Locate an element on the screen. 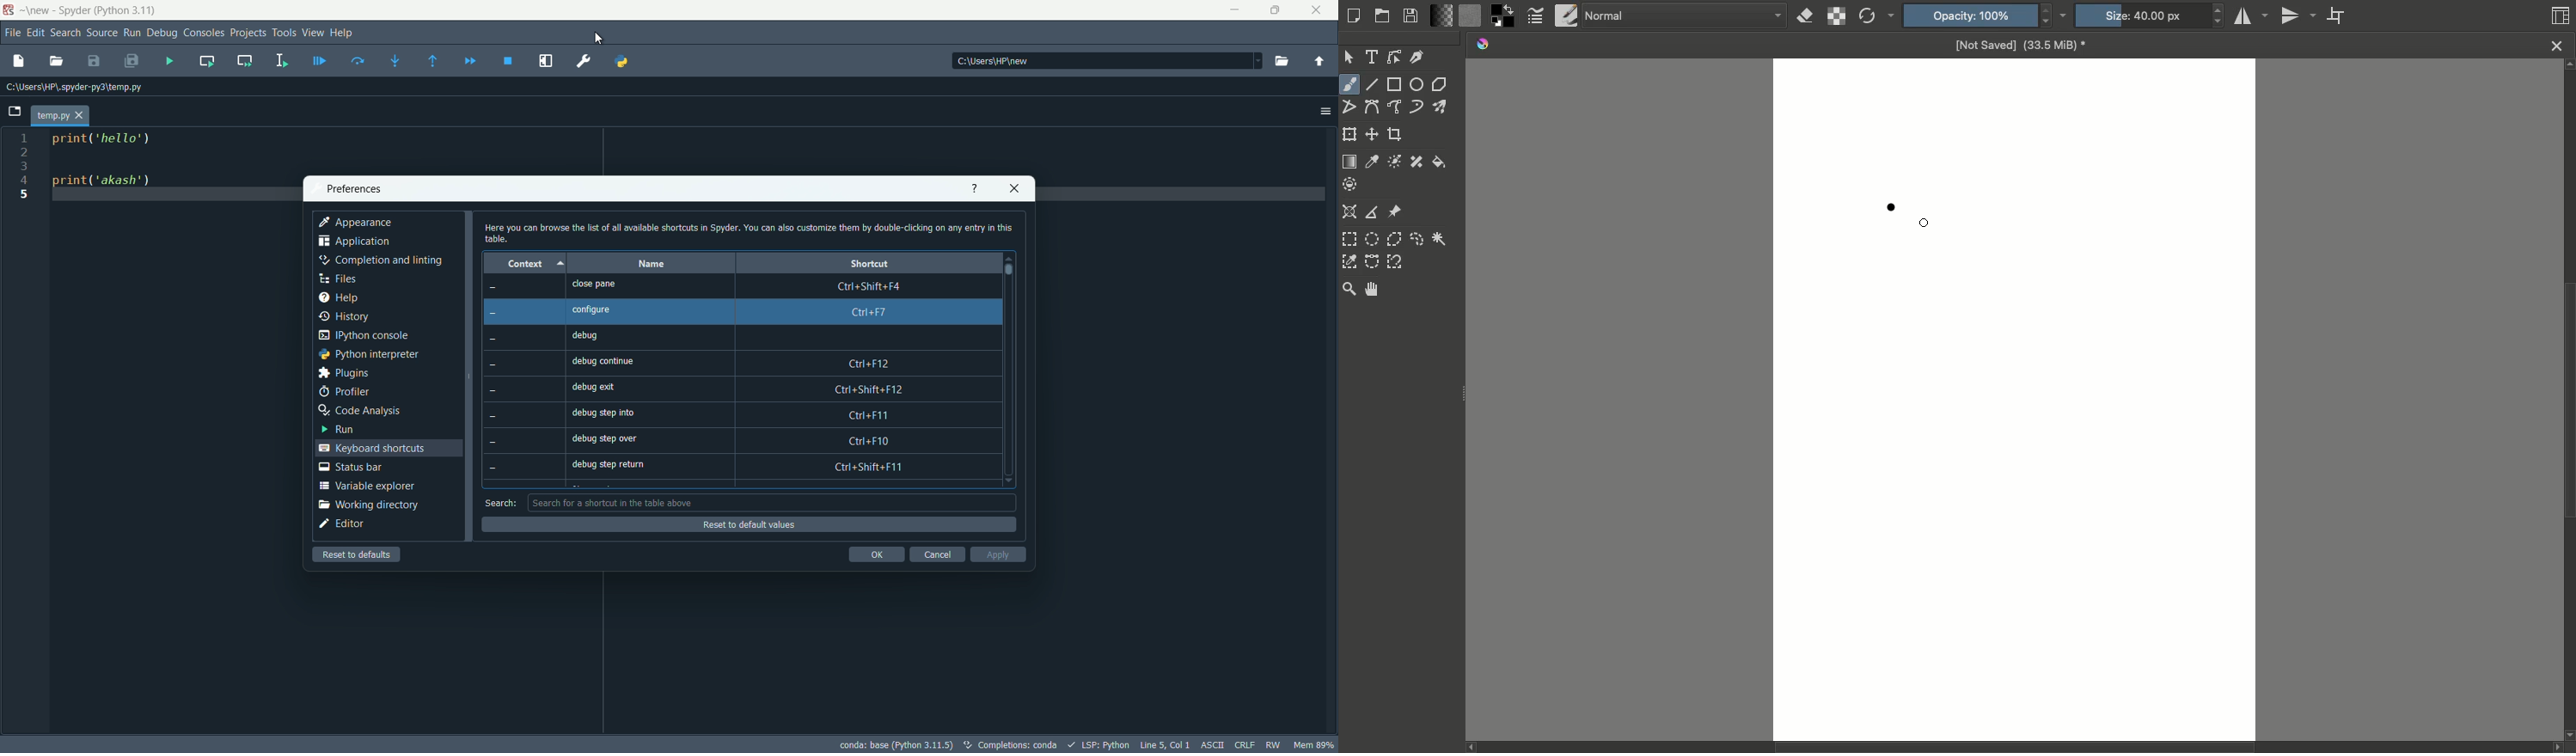 This screenshot has height=756, width=2576. browse directory is located at coordinates (1281, 62).